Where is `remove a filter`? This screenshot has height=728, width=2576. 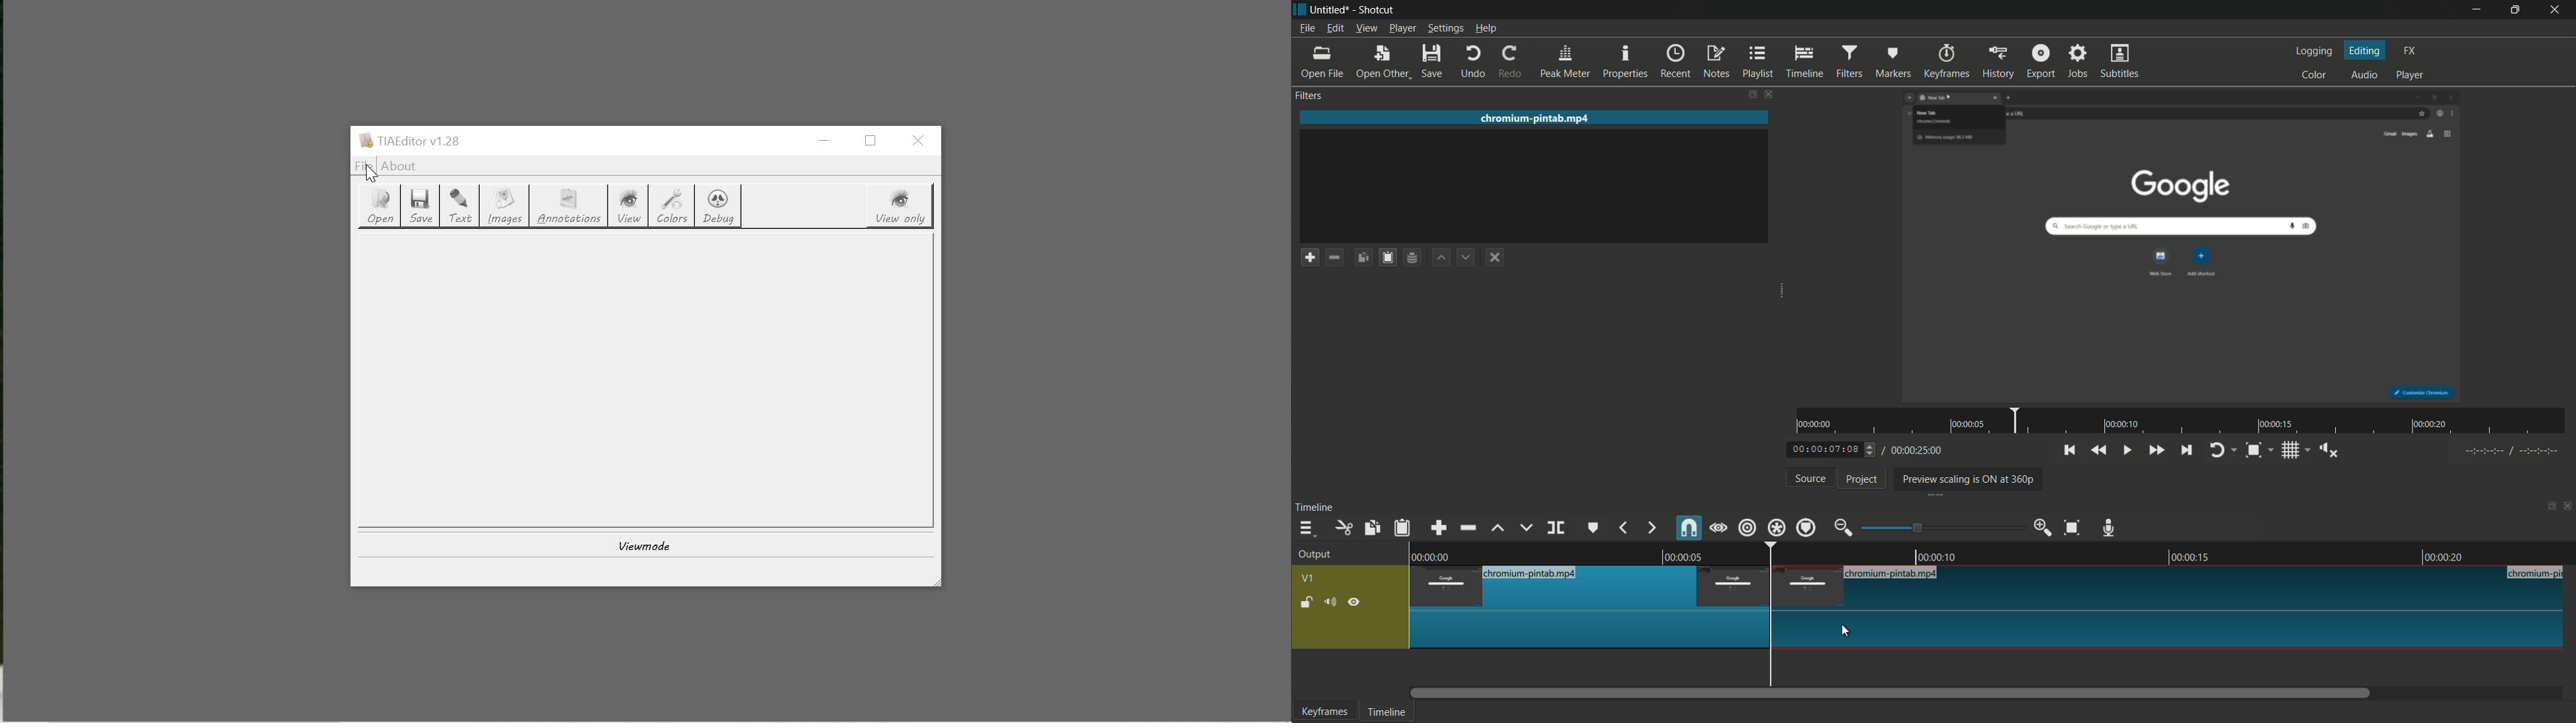
remove a filter is located at coordinates (1333, 257).